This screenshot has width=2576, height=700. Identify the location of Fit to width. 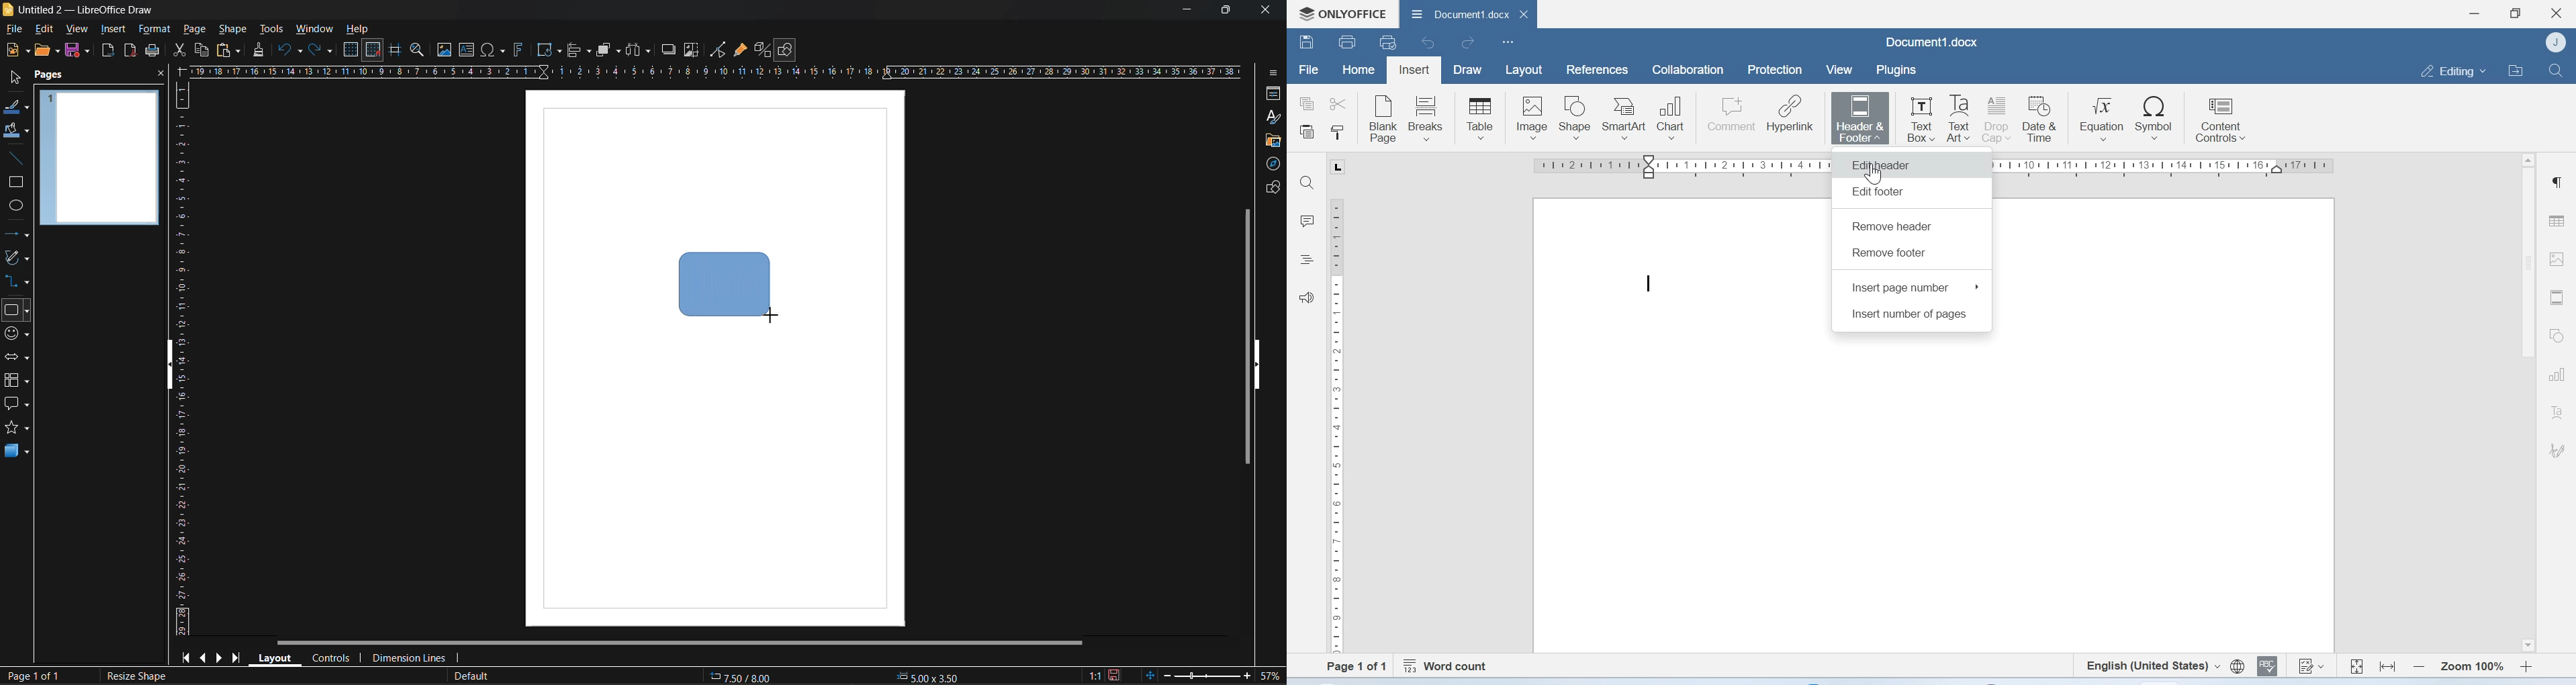
(2387, 665).